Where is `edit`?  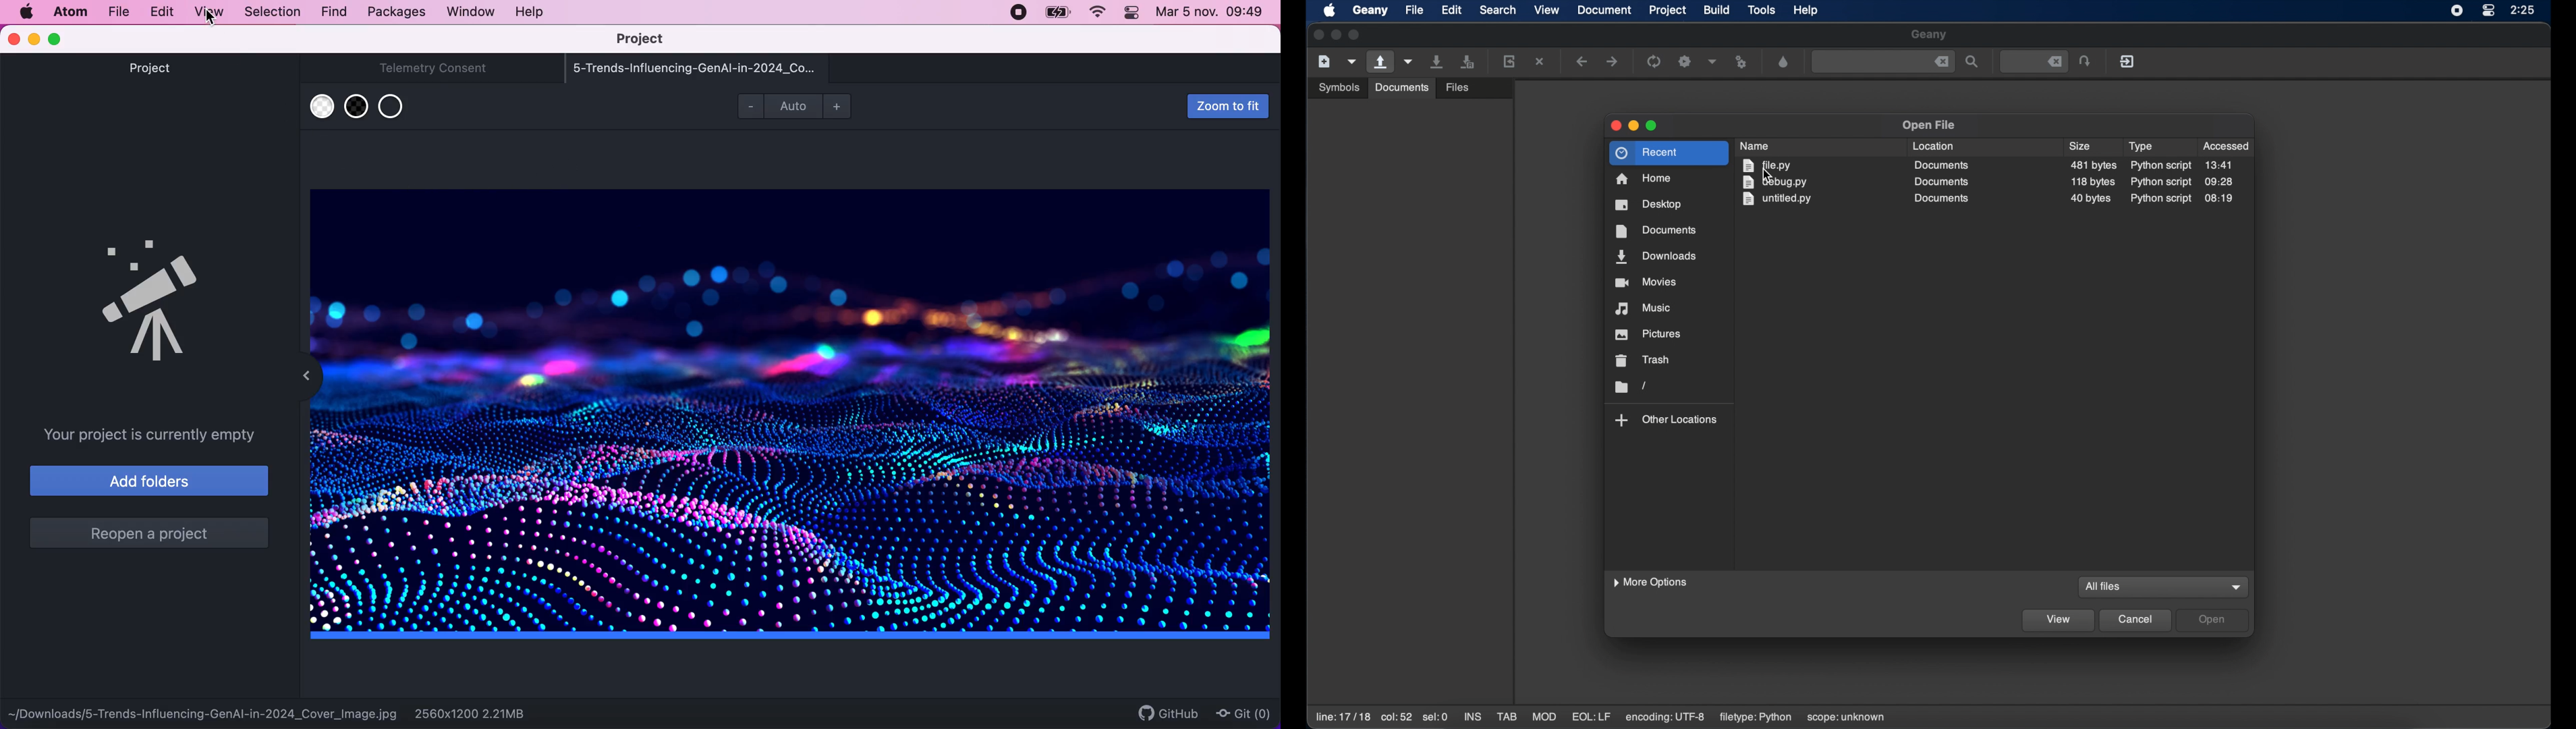
edit is located at coordinates (162, 11).